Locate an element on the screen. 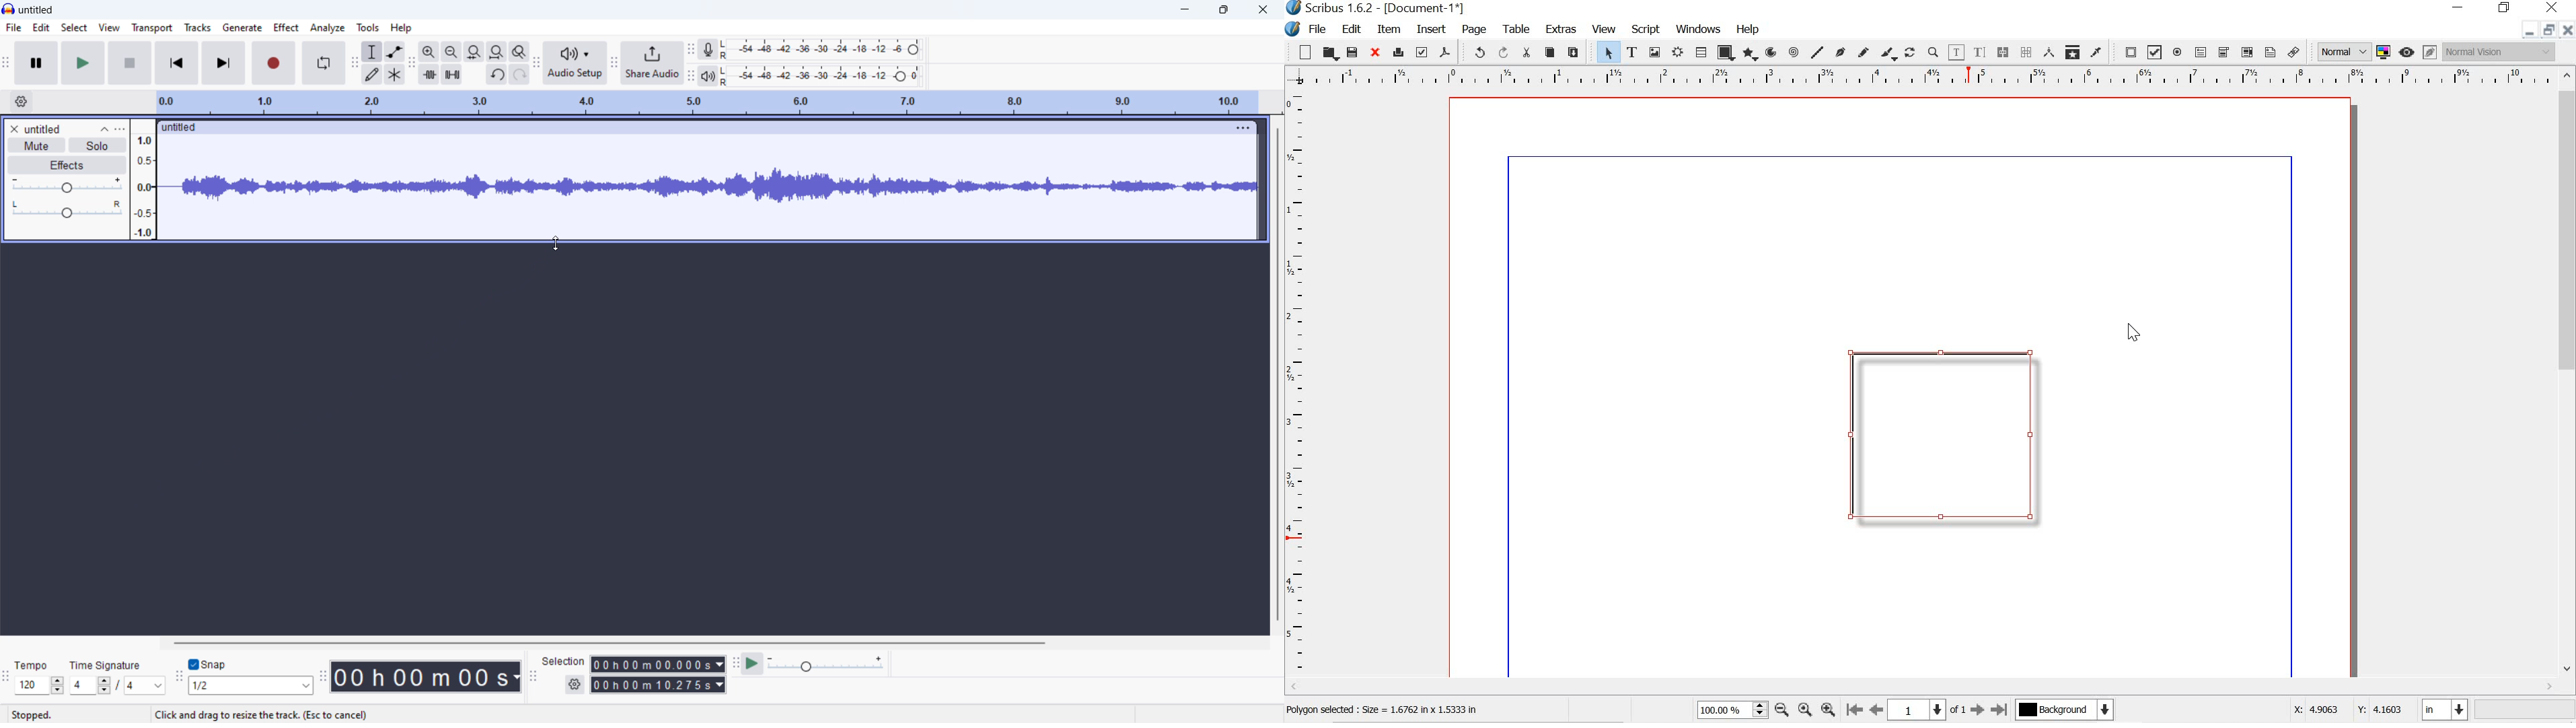  image frame is located at coordinates (1655, 52).